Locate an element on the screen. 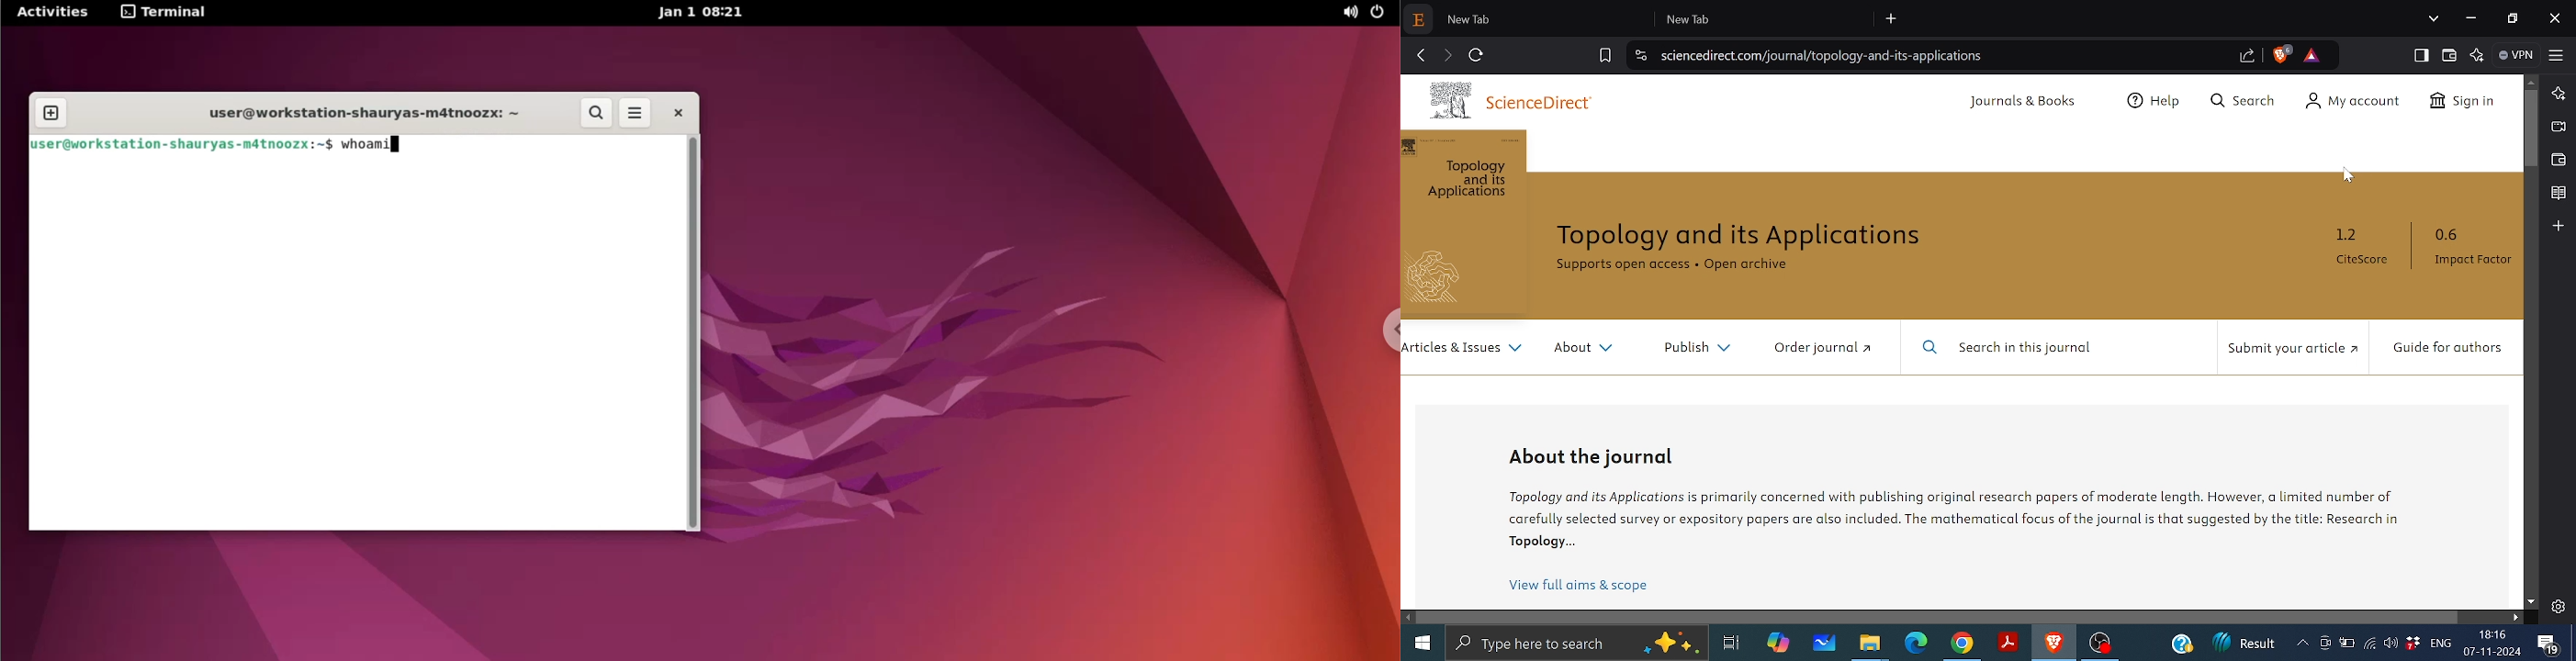 The width and height of the screenshot is (2576, 672). Sign In is located at coordinates (2465, 105).